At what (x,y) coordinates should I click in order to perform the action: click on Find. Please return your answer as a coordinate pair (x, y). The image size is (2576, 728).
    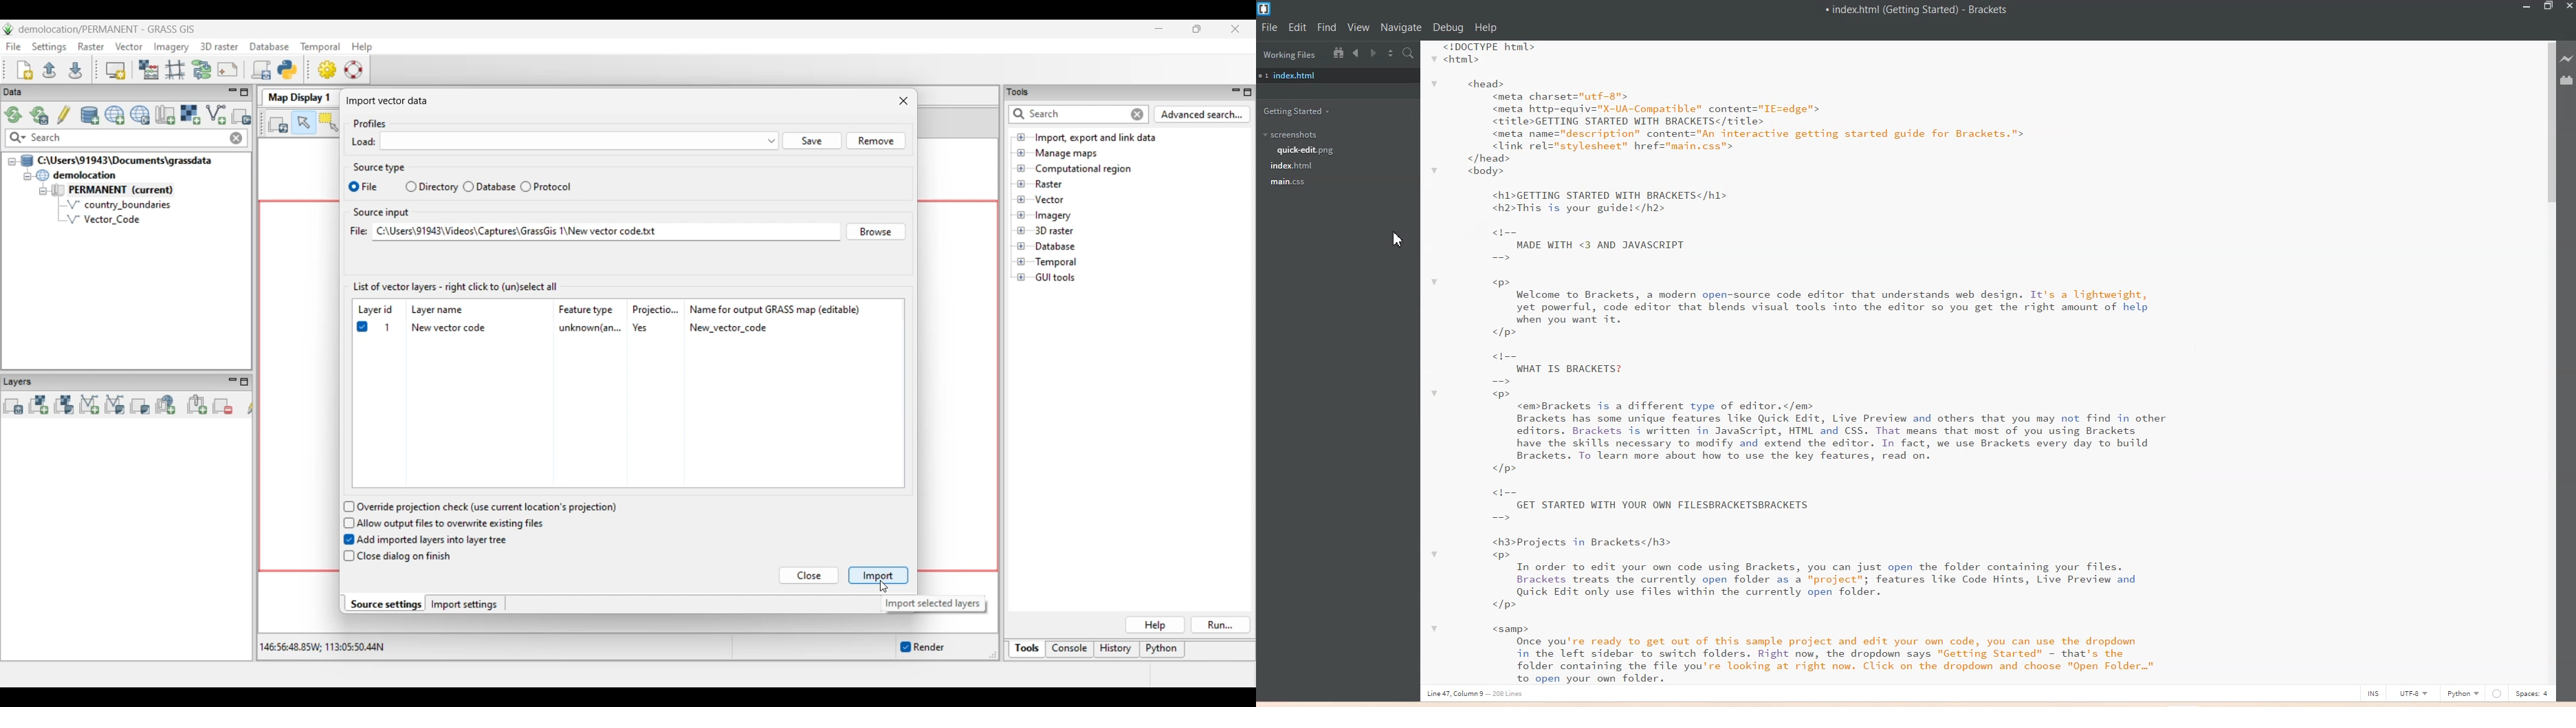
    Looking at the image, I should click on (1326, 27).